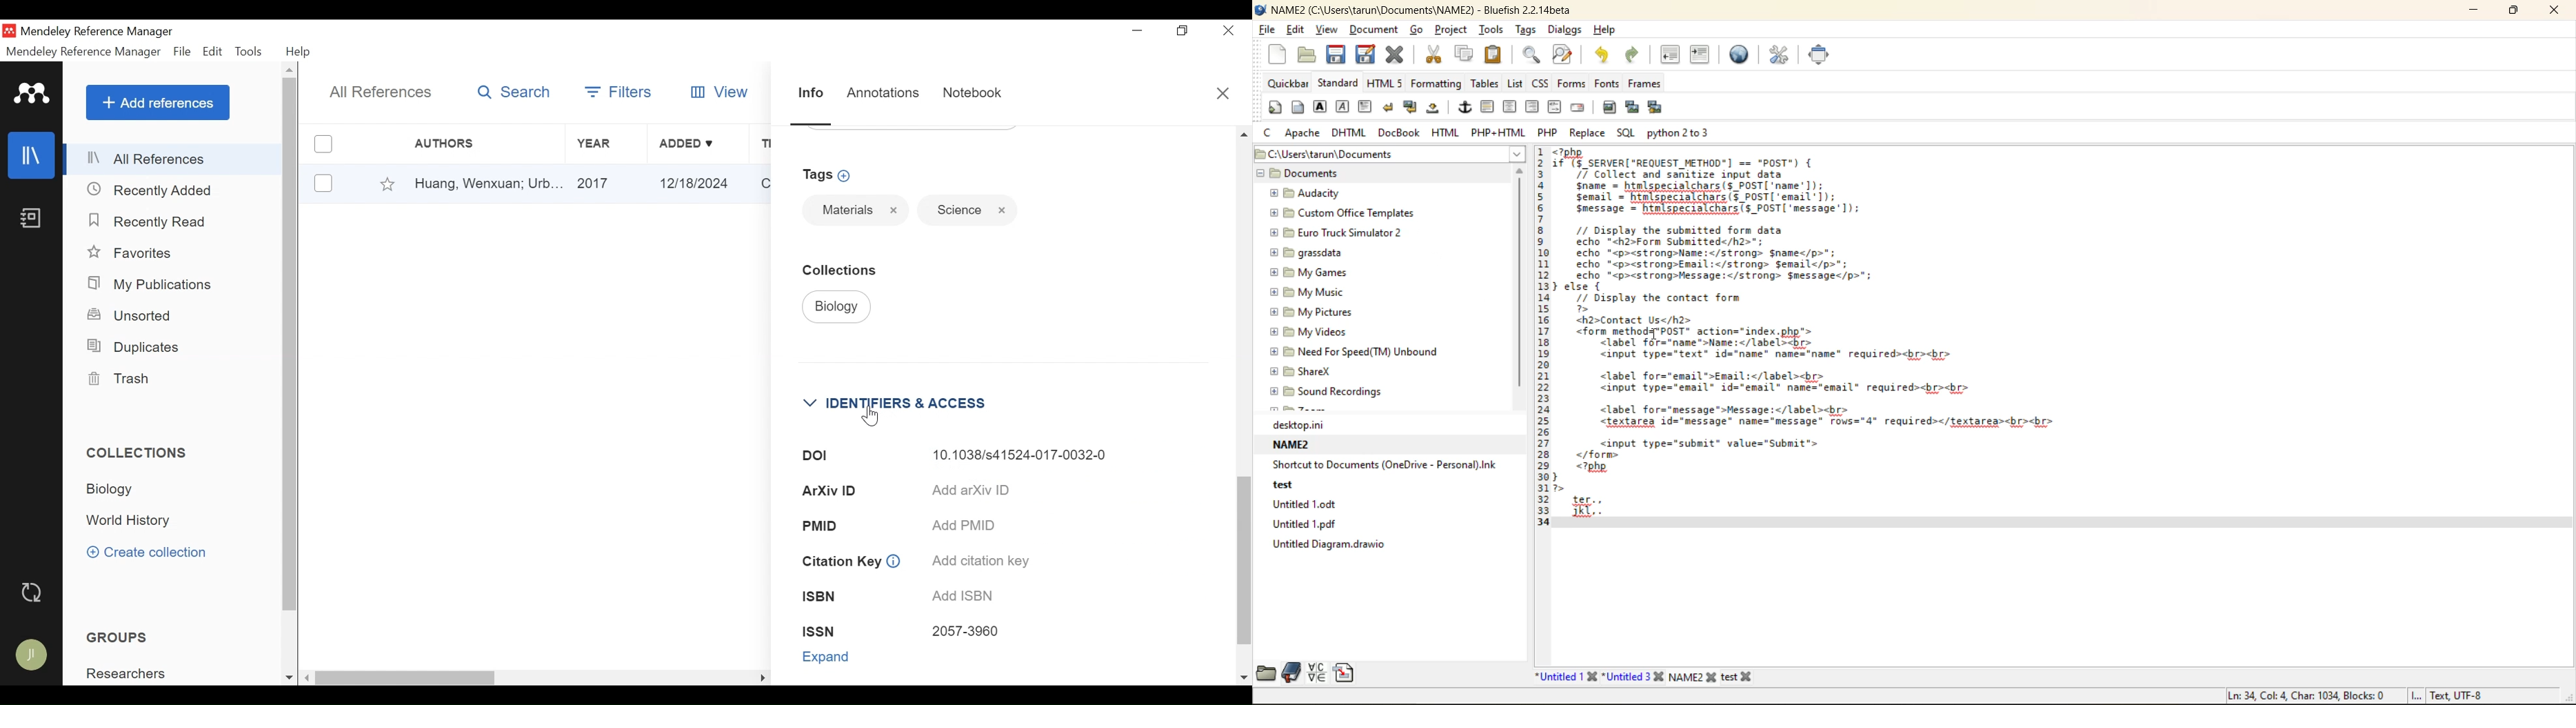  Describe the element at coordinates (845, 210) in the screenshot. I see `Materials` at that location.